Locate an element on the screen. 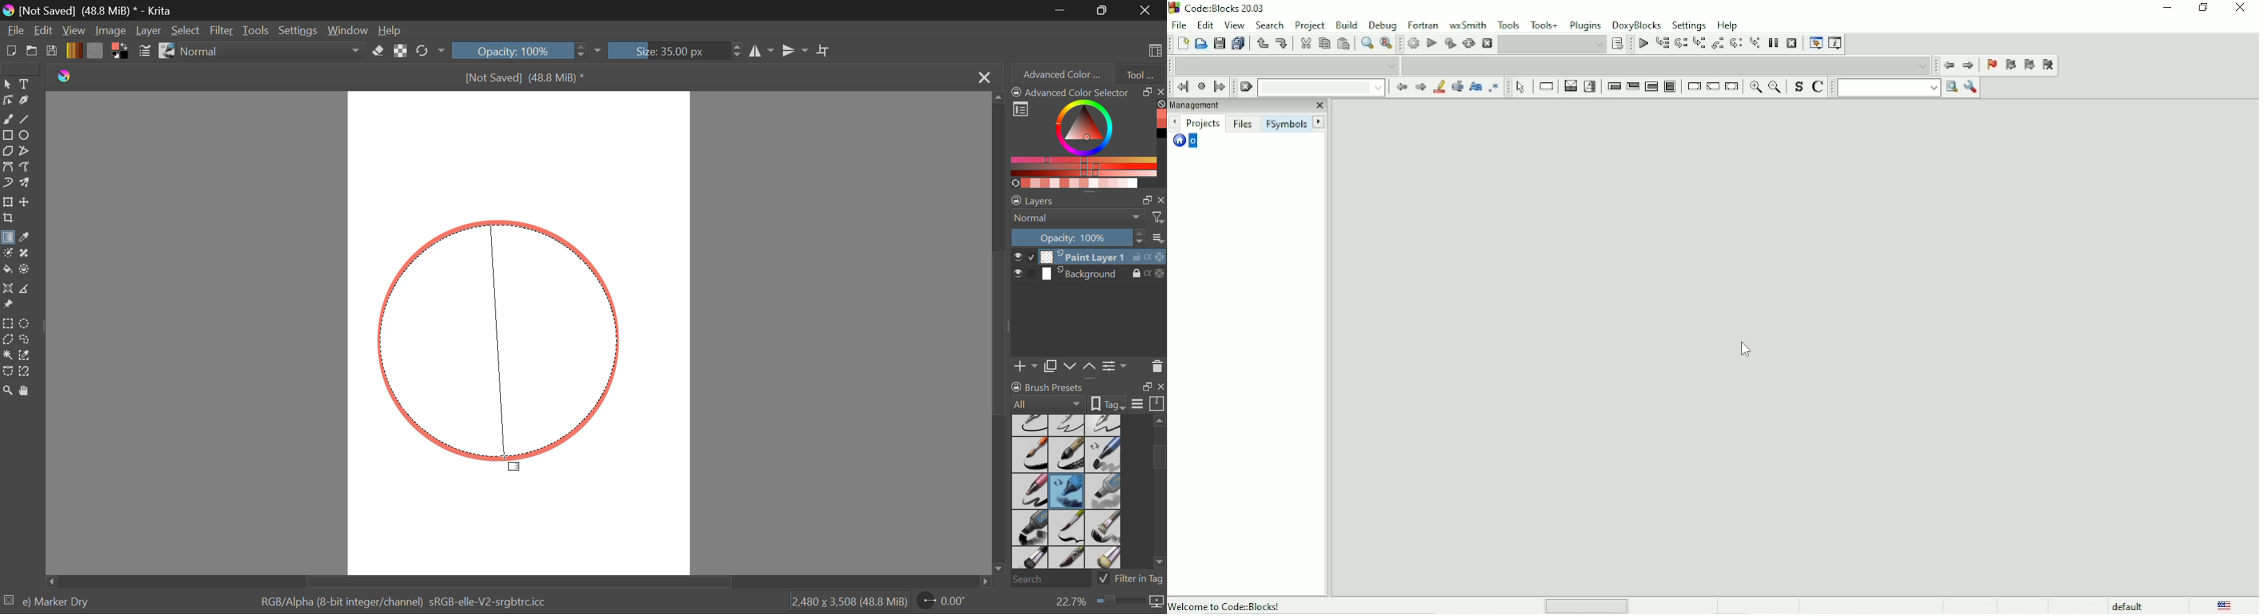  Ink-8 Sumi-e is located at coordinates (1067, 455).